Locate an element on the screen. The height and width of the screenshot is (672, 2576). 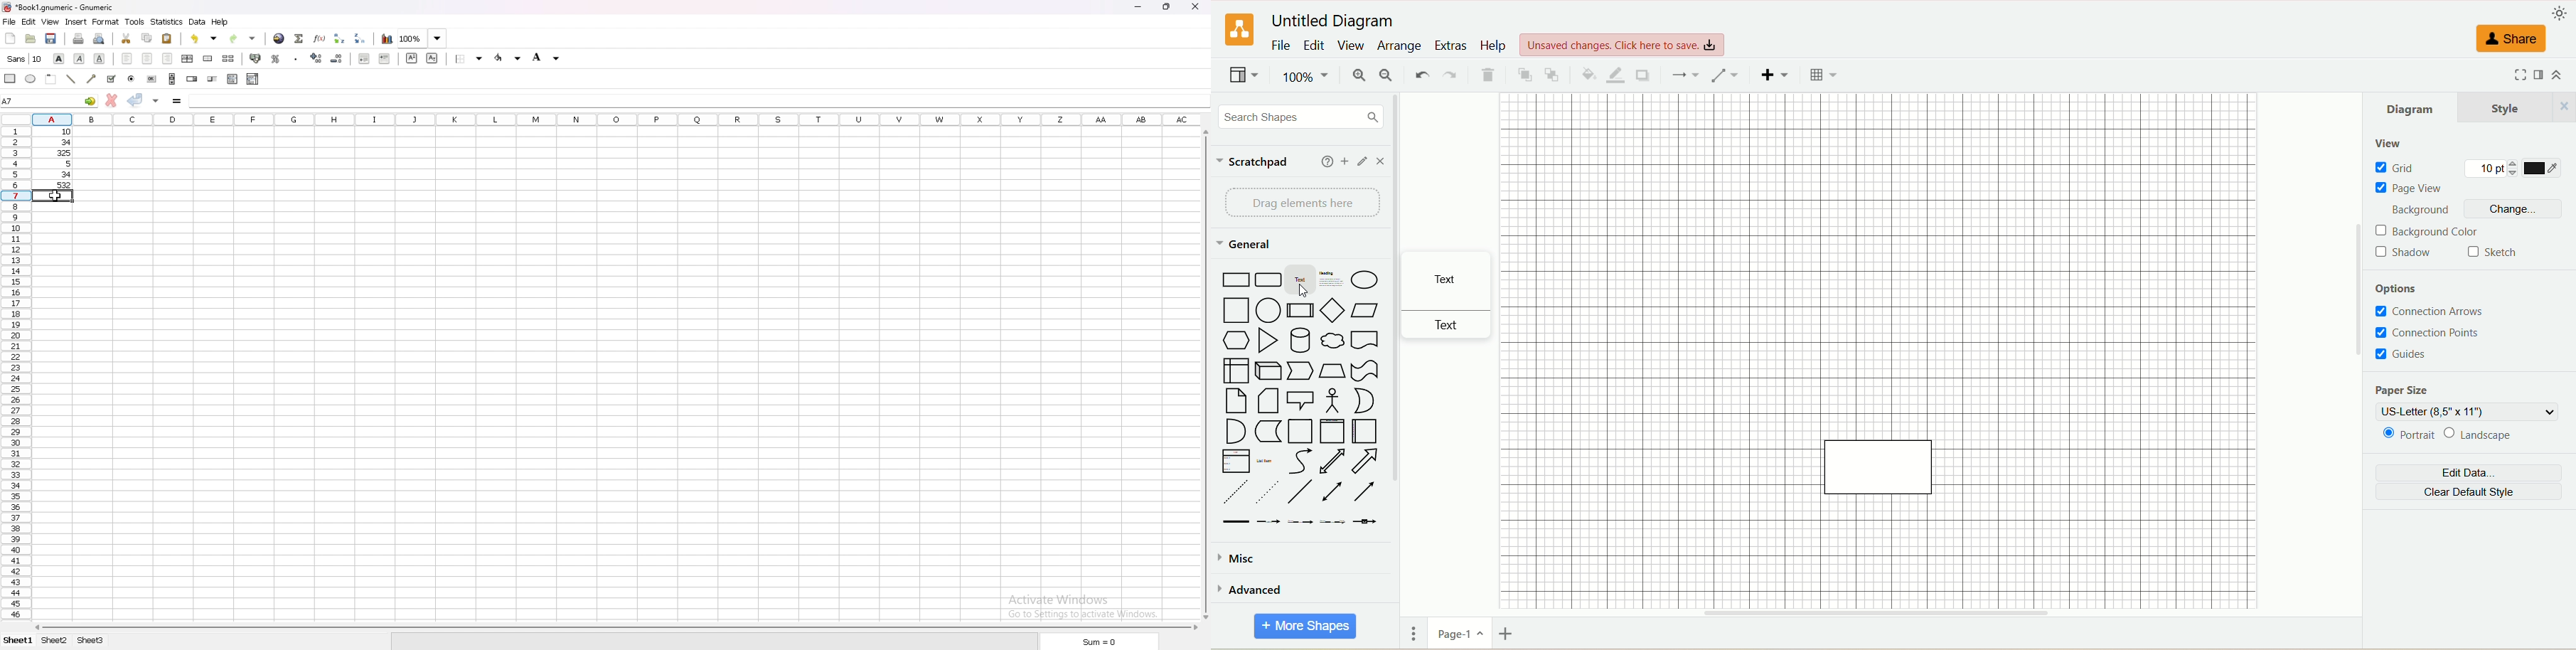
connector 2 is located at coordinates (1268, 521).